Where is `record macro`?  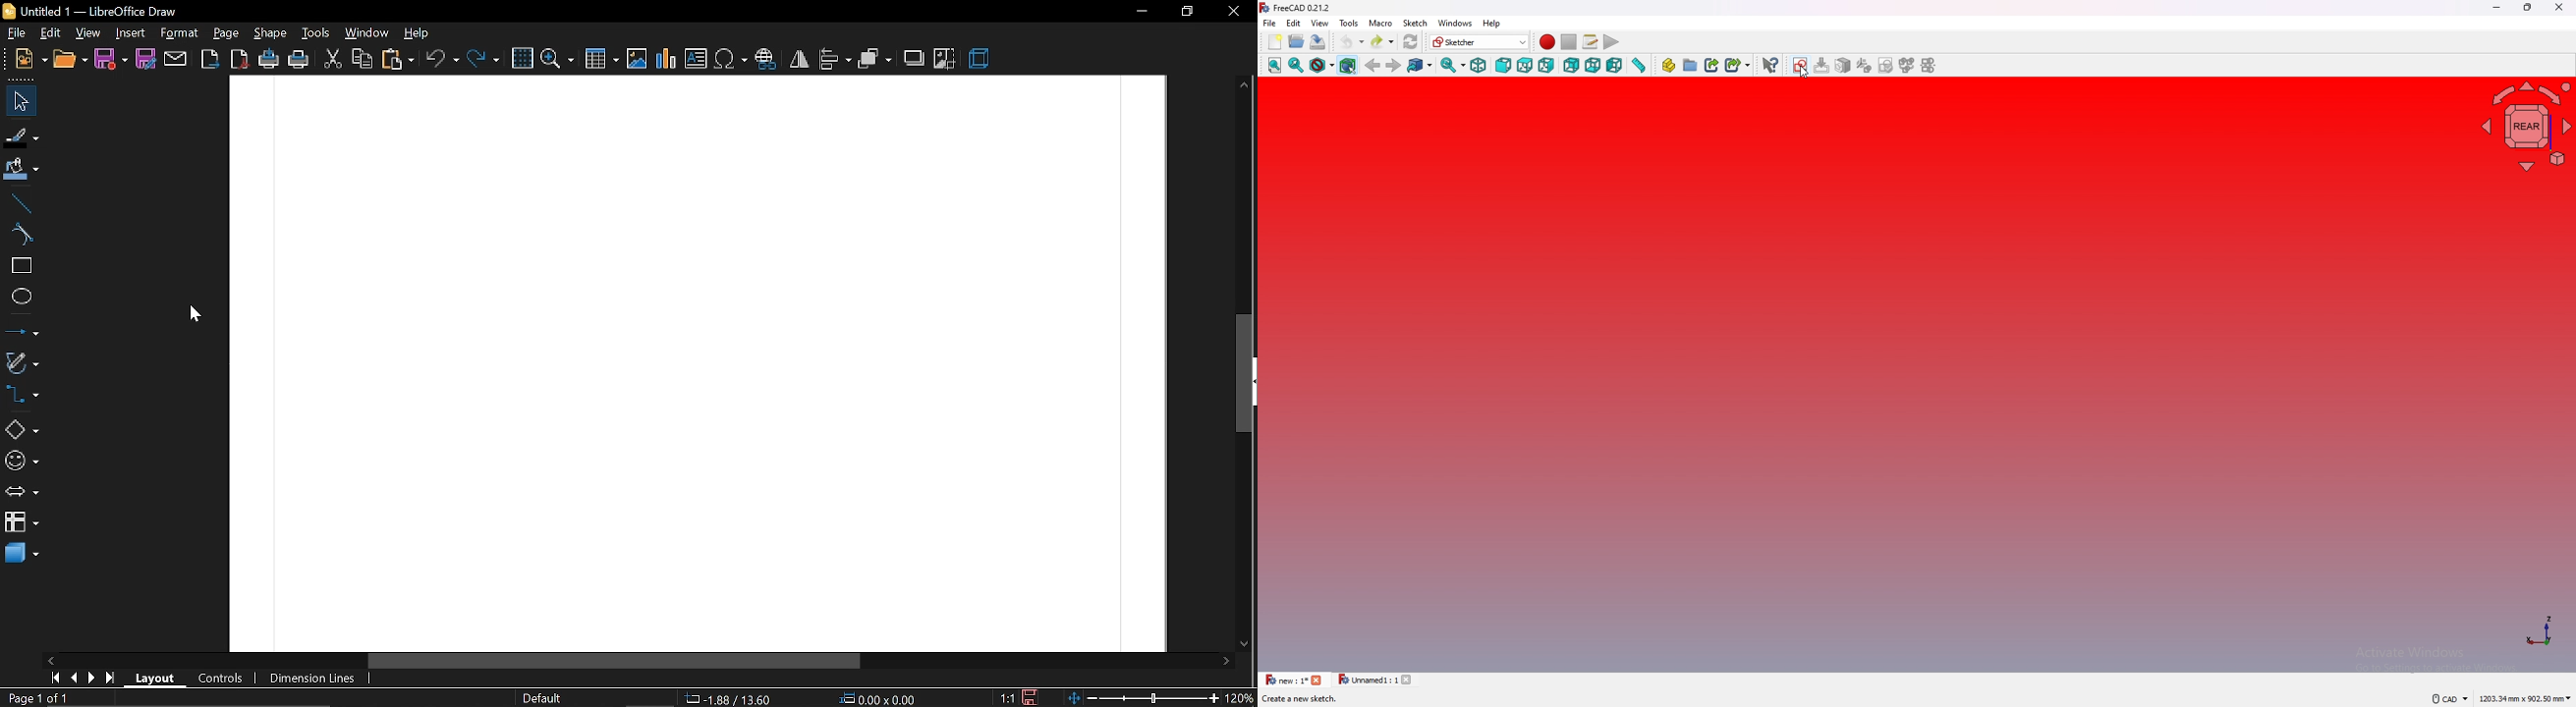
record macro is located at coordinates (1547, 43).